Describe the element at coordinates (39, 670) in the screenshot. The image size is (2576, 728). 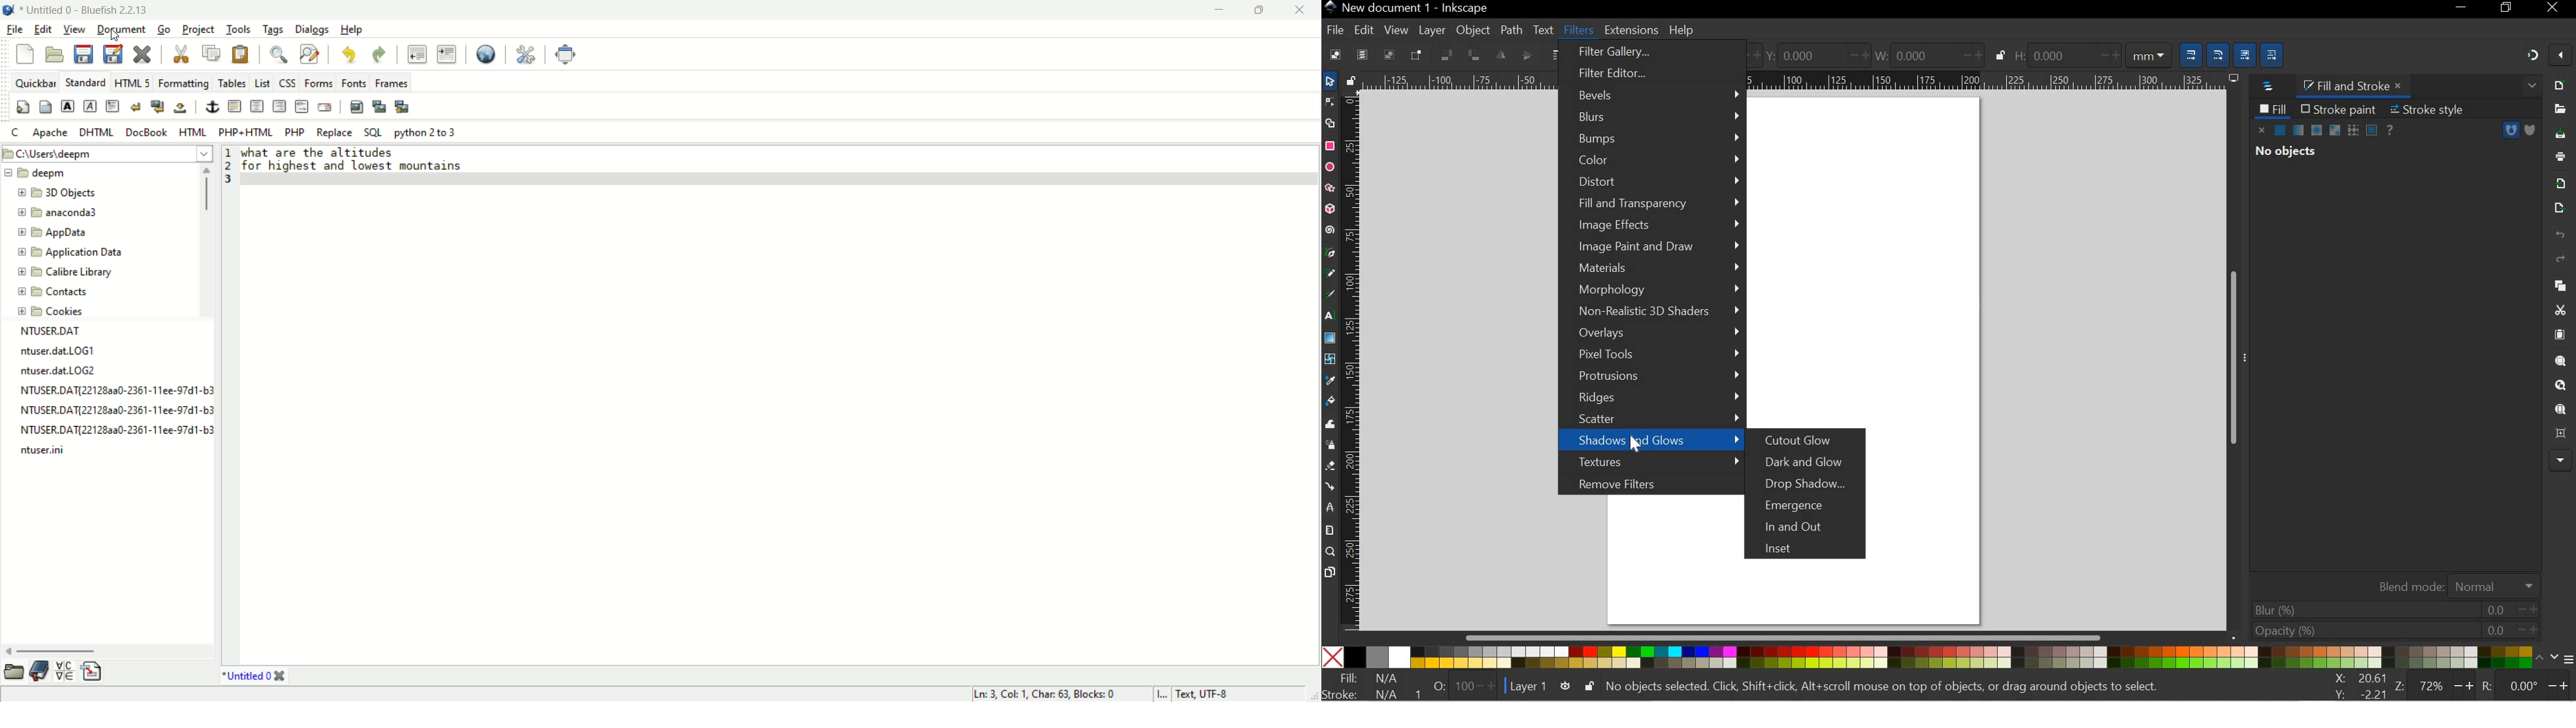
I see `documentation` at that location.